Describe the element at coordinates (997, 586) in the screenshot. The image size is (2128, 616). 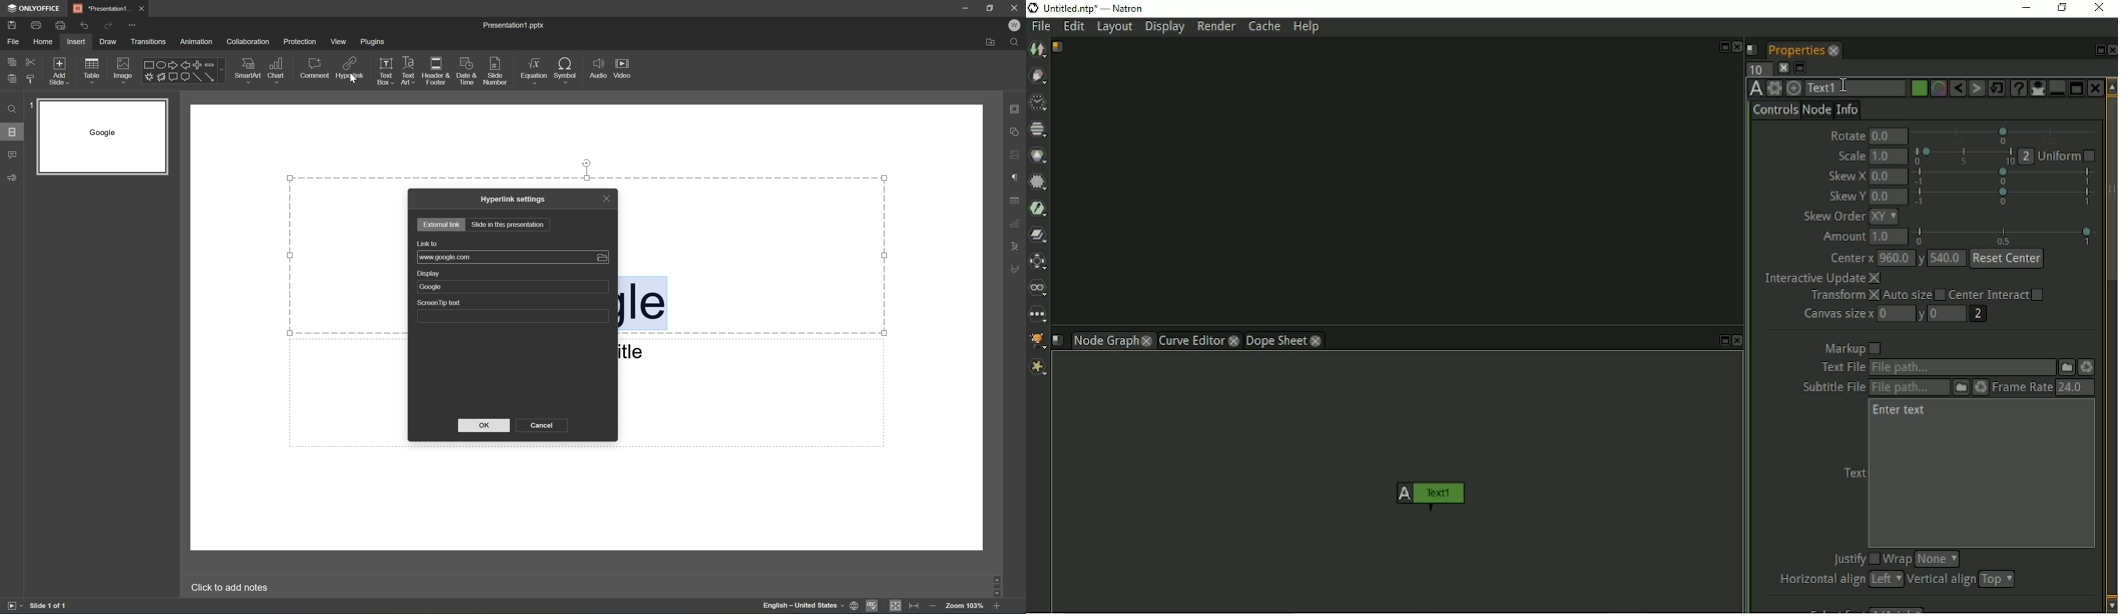
I see `Scroll bar` at that location.